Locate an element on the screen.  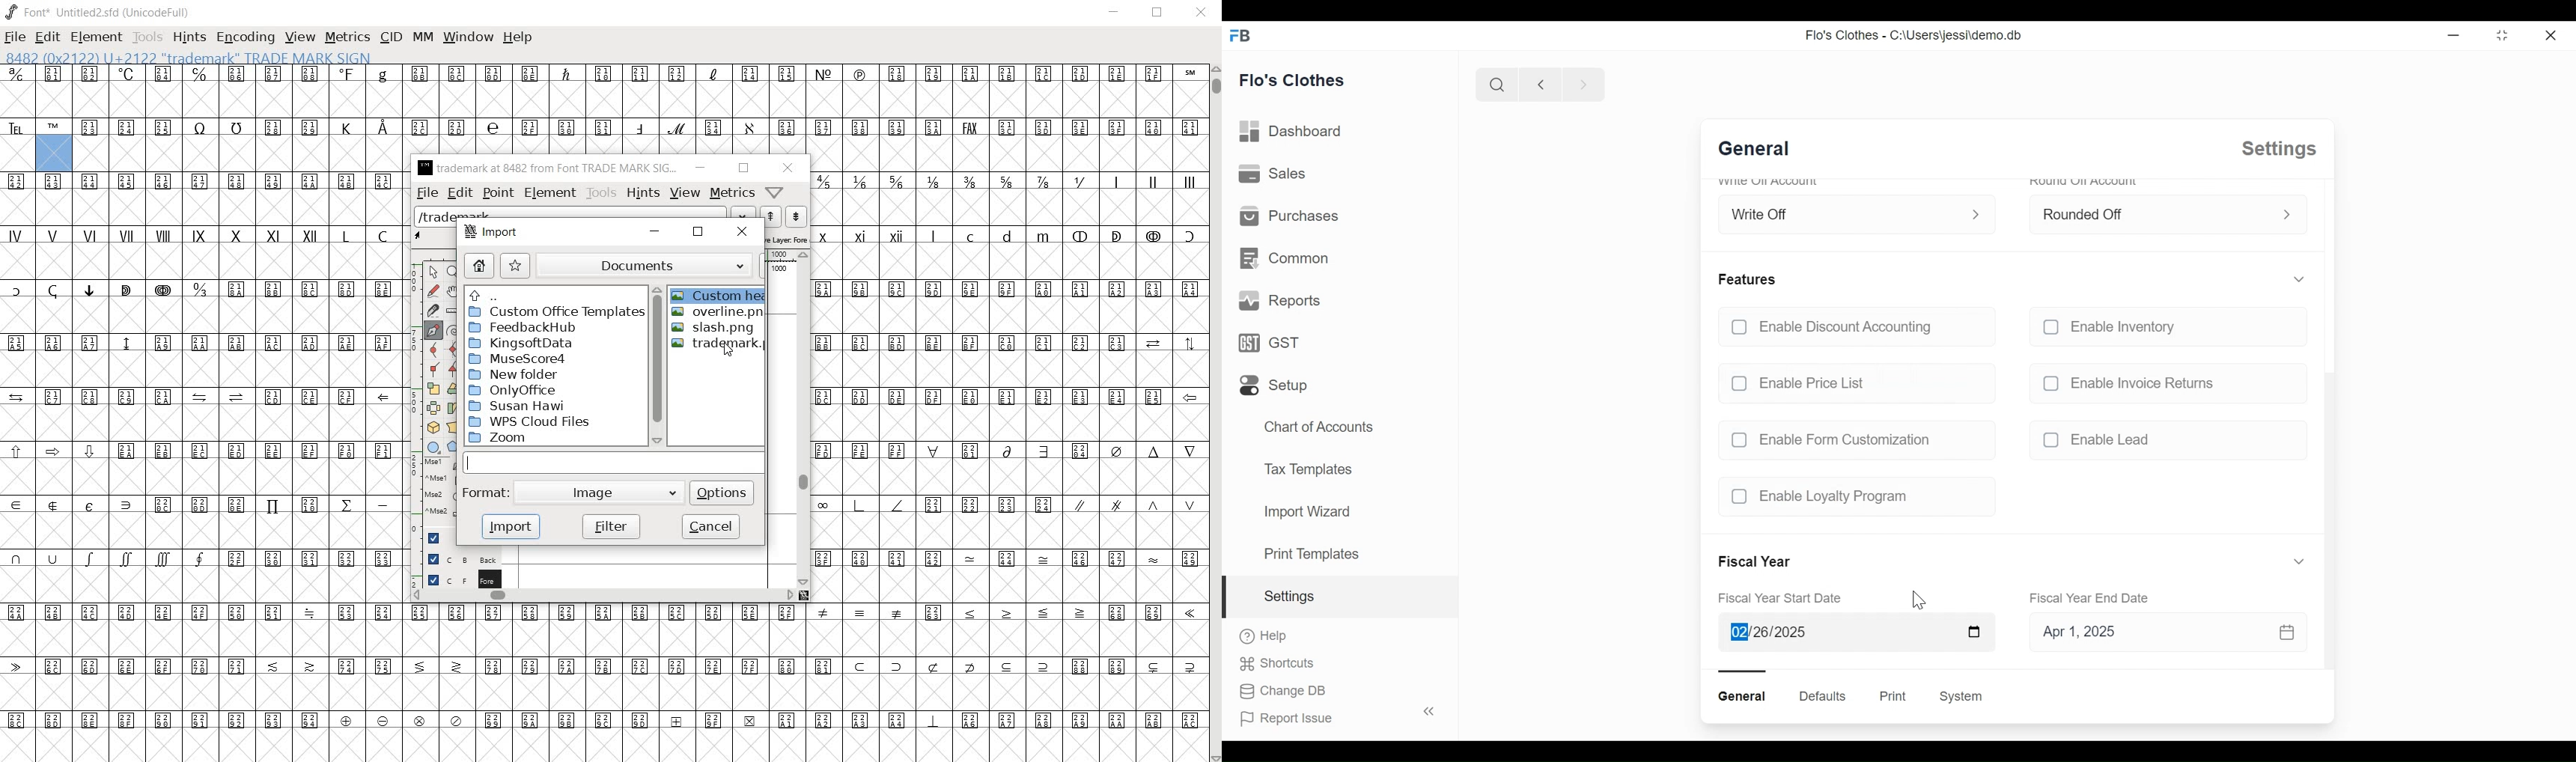
Expand is located at coordinates (2298, 279).